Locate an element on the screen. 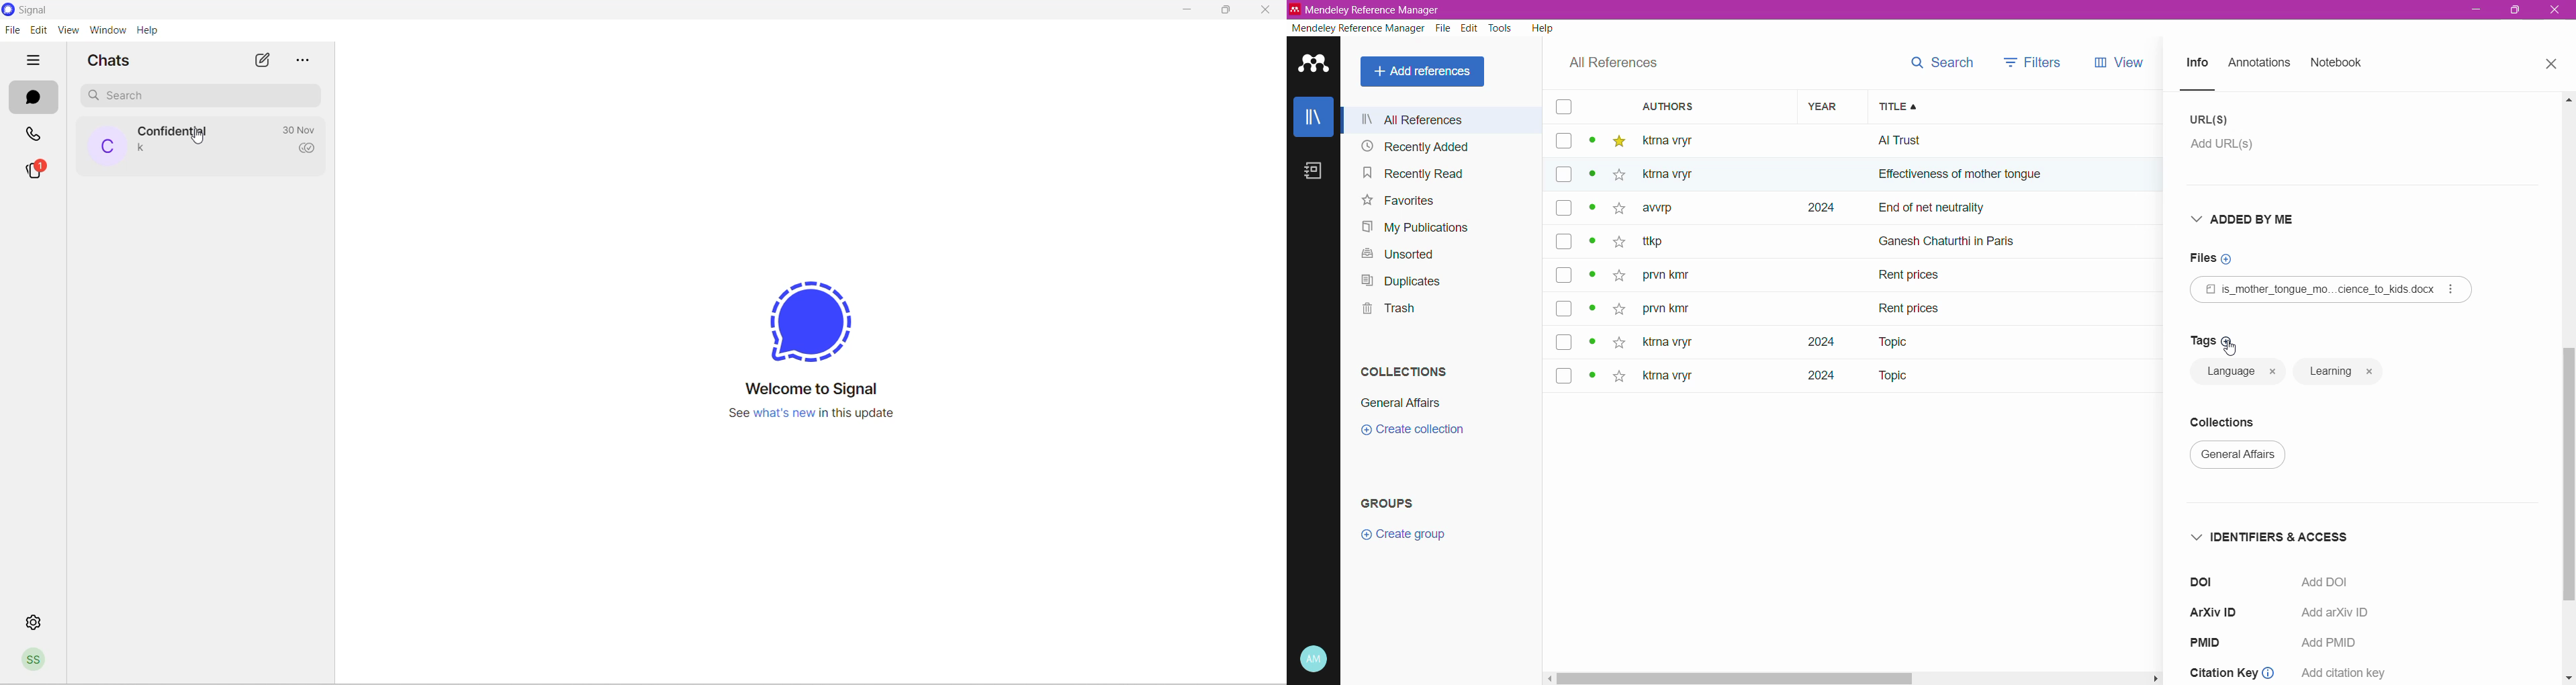  Last sync is located at coordinates (1313, 606).